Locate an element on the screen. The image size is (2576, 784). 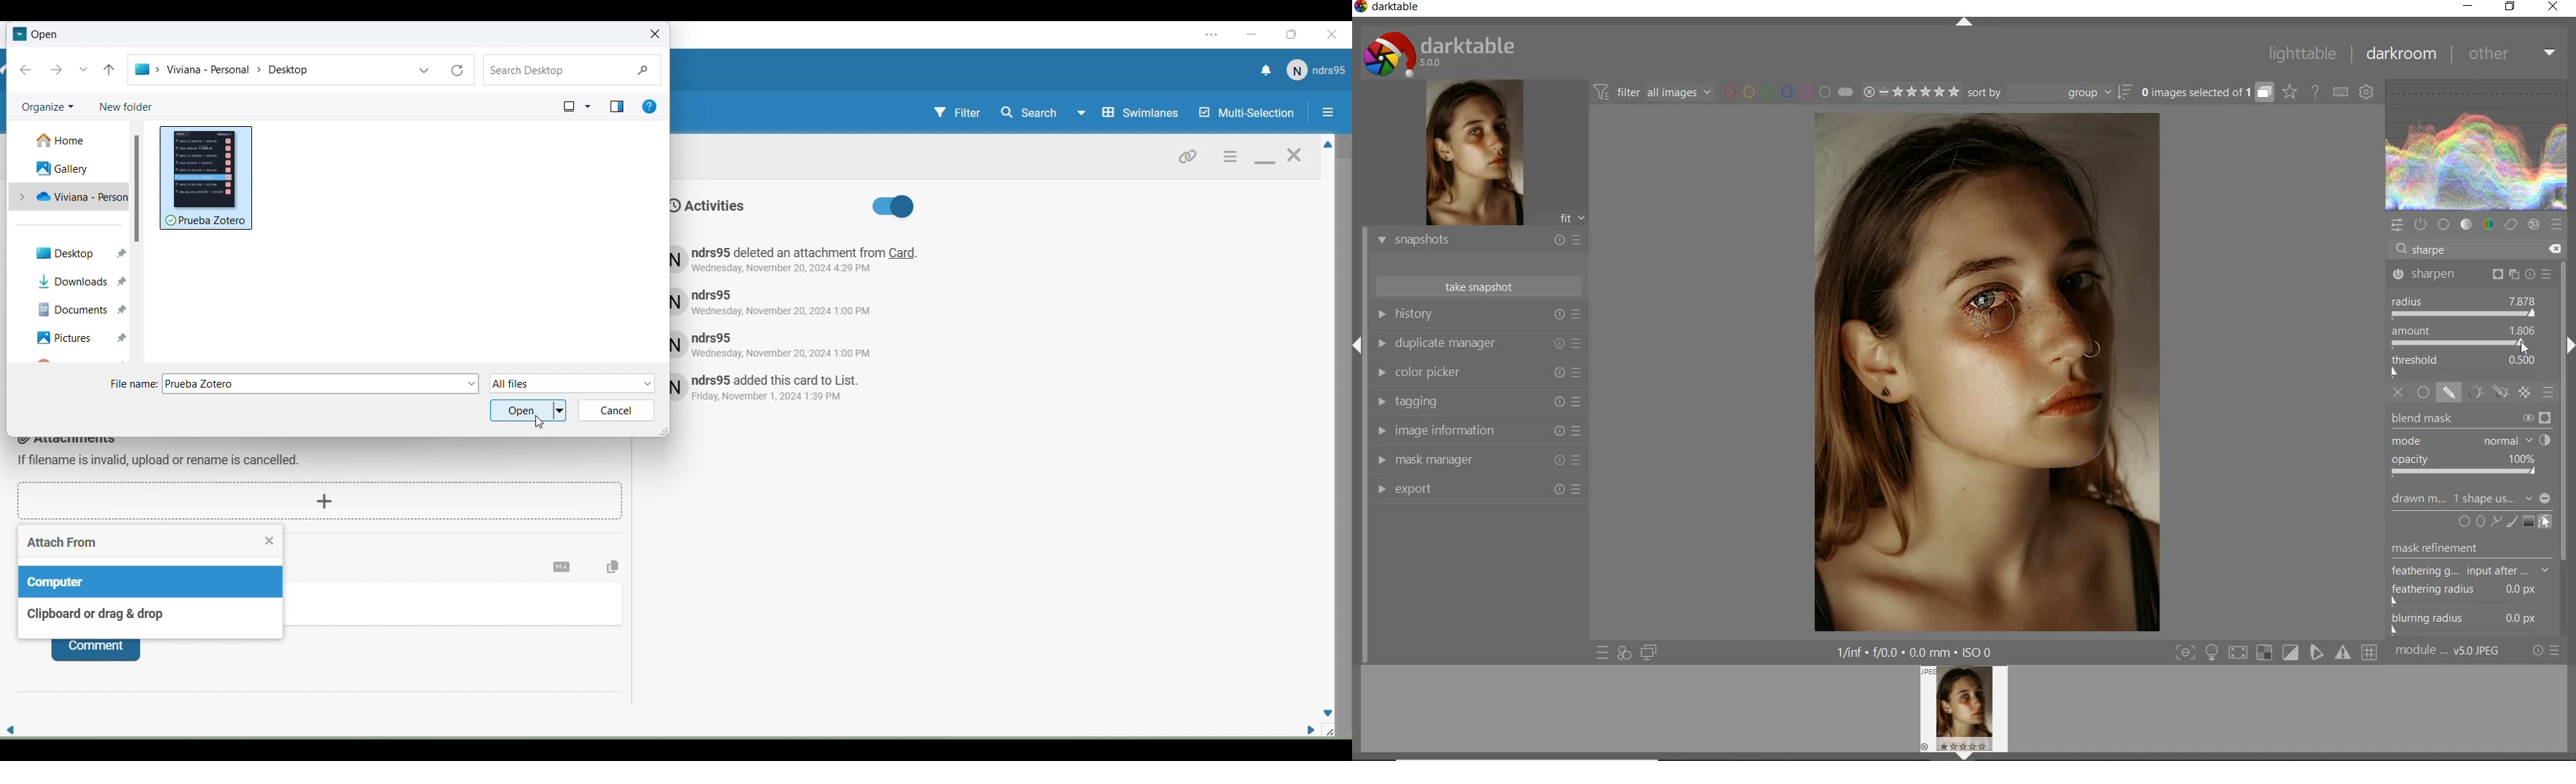
effect is located at coordinates (2534, 225).